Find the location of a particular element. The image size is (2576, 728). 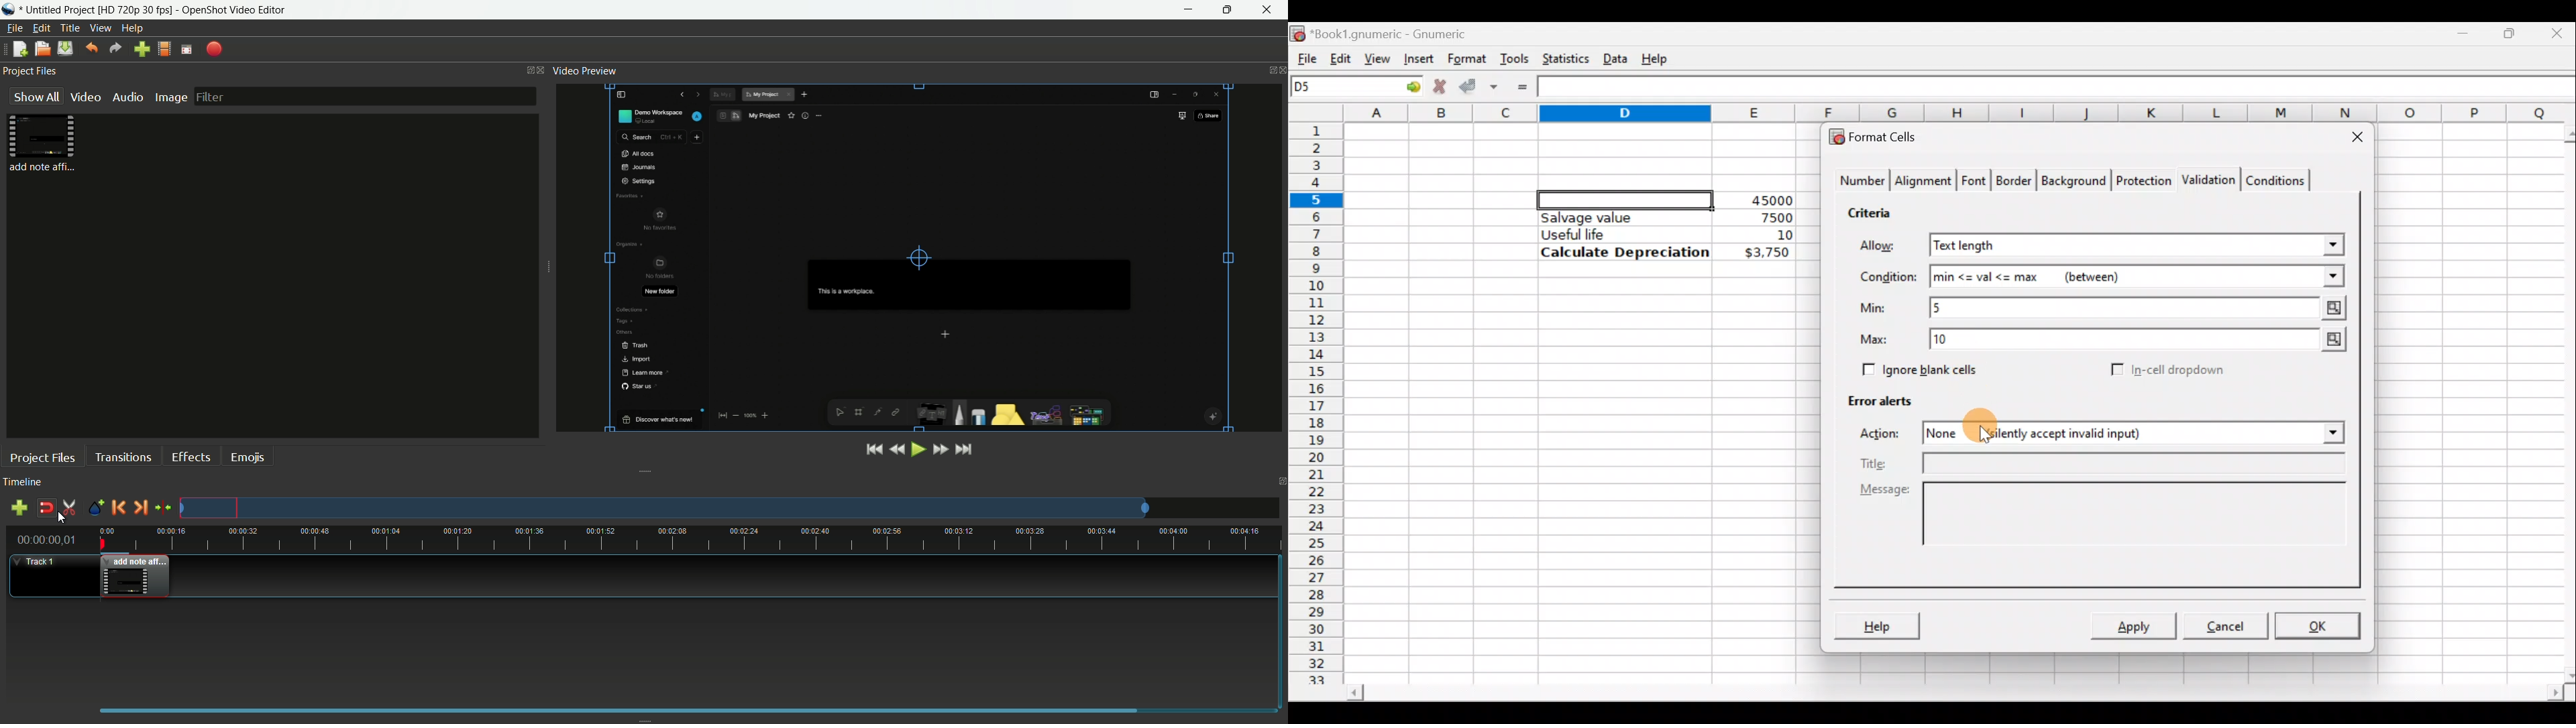

OK is located at coordinates (2319, 625).